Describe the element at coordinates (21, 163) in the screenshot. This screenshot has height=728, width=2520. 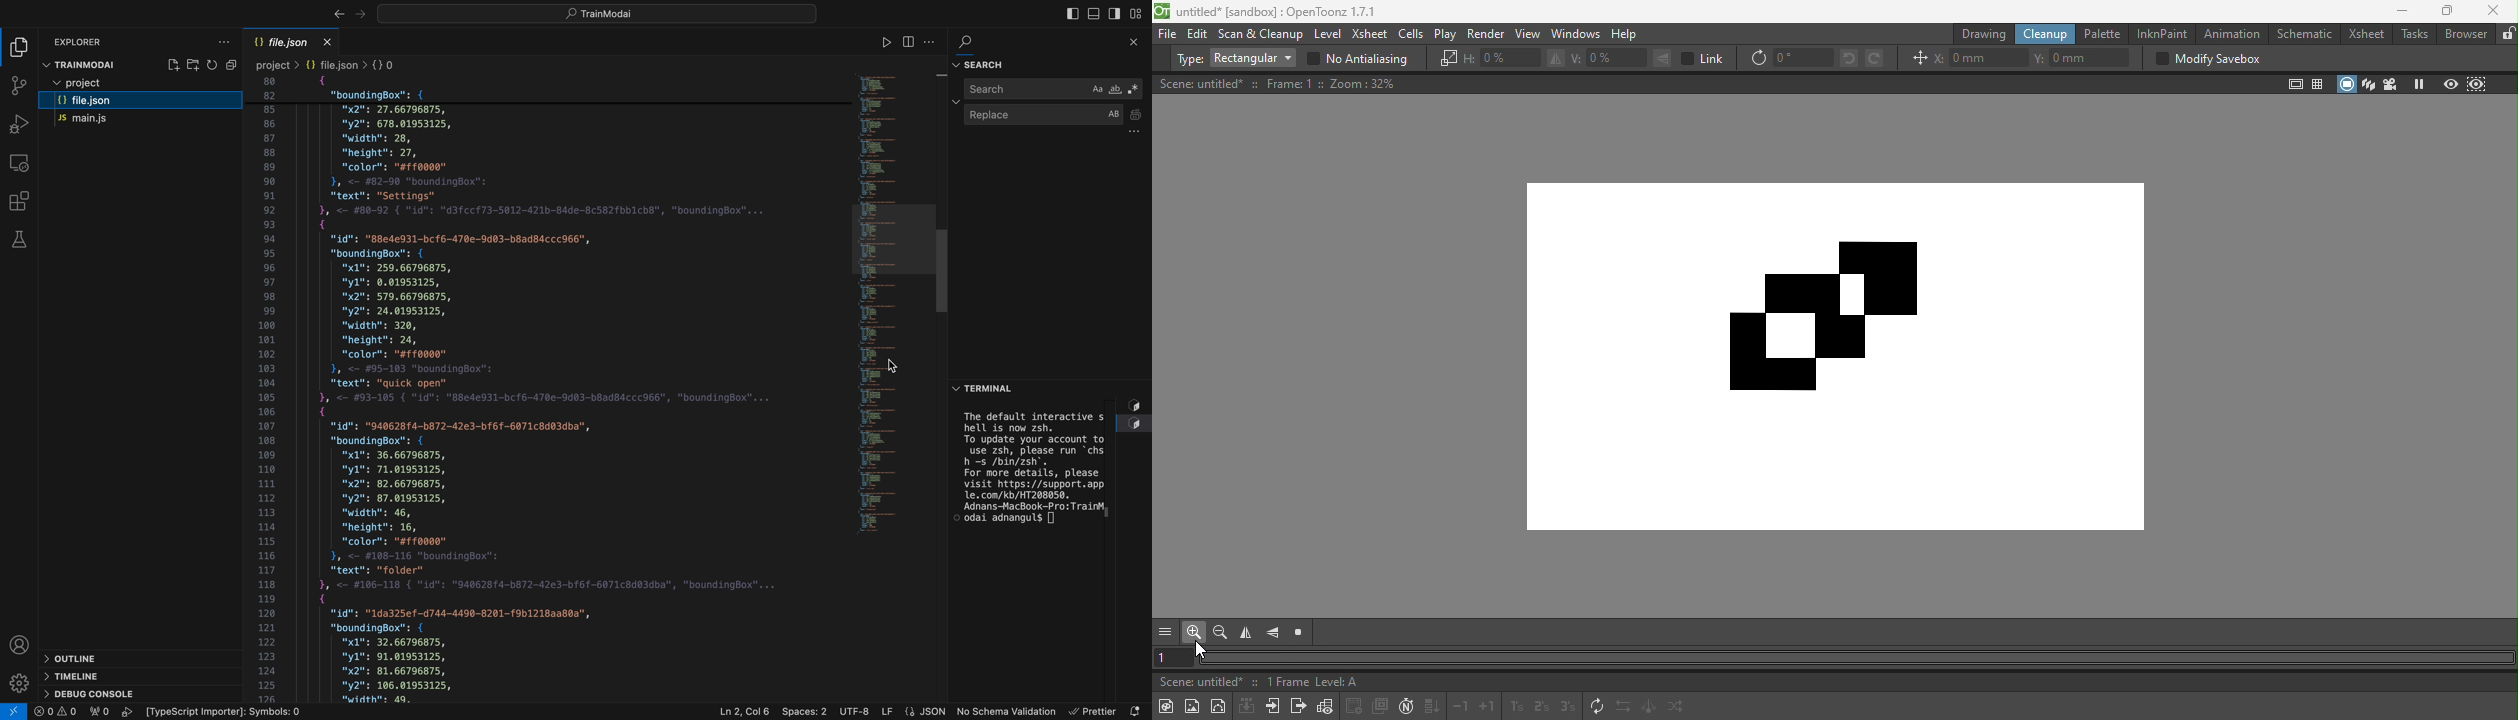
I see `remote explorer ` at that location.